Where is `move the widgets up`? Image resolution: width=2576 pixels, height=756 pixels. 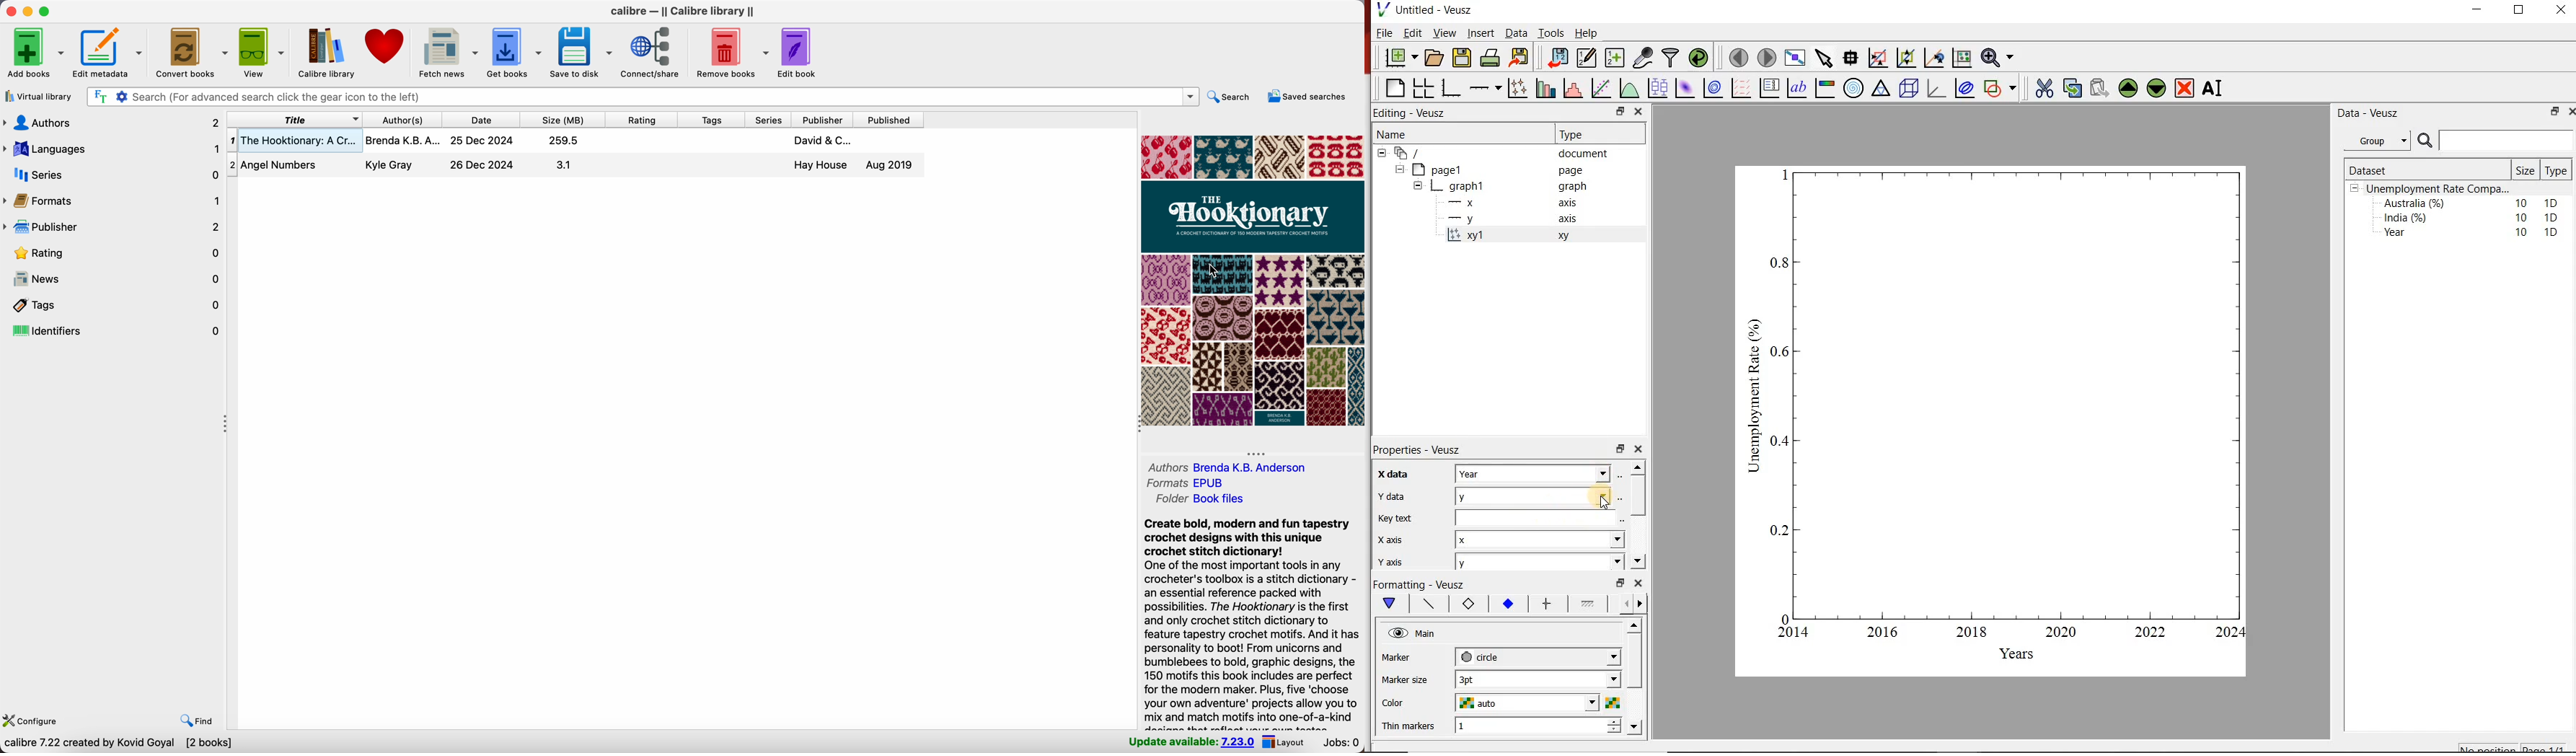
move the widgets up is located at coordinates (2128, 88).